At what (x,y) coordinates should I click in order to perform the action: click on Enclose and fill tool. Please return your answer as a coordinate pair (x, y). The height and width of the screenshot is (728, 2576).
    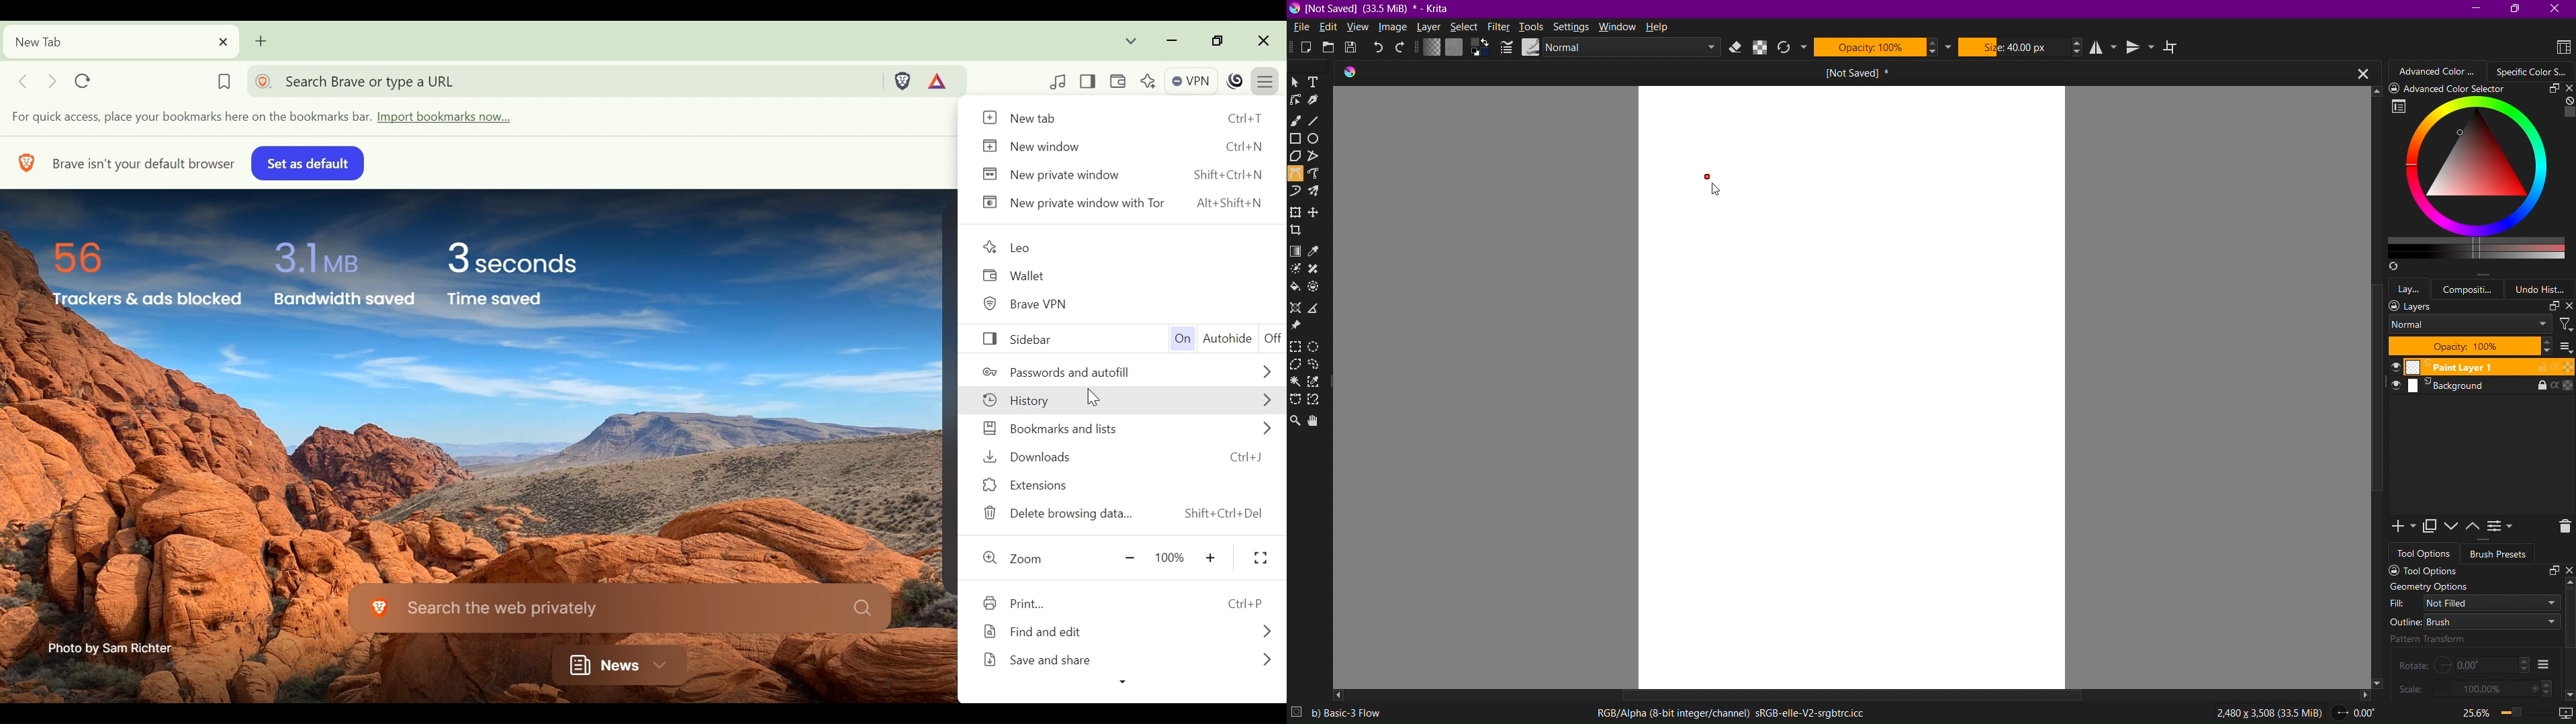
    Looking at the image, I should click on (1318, 289).